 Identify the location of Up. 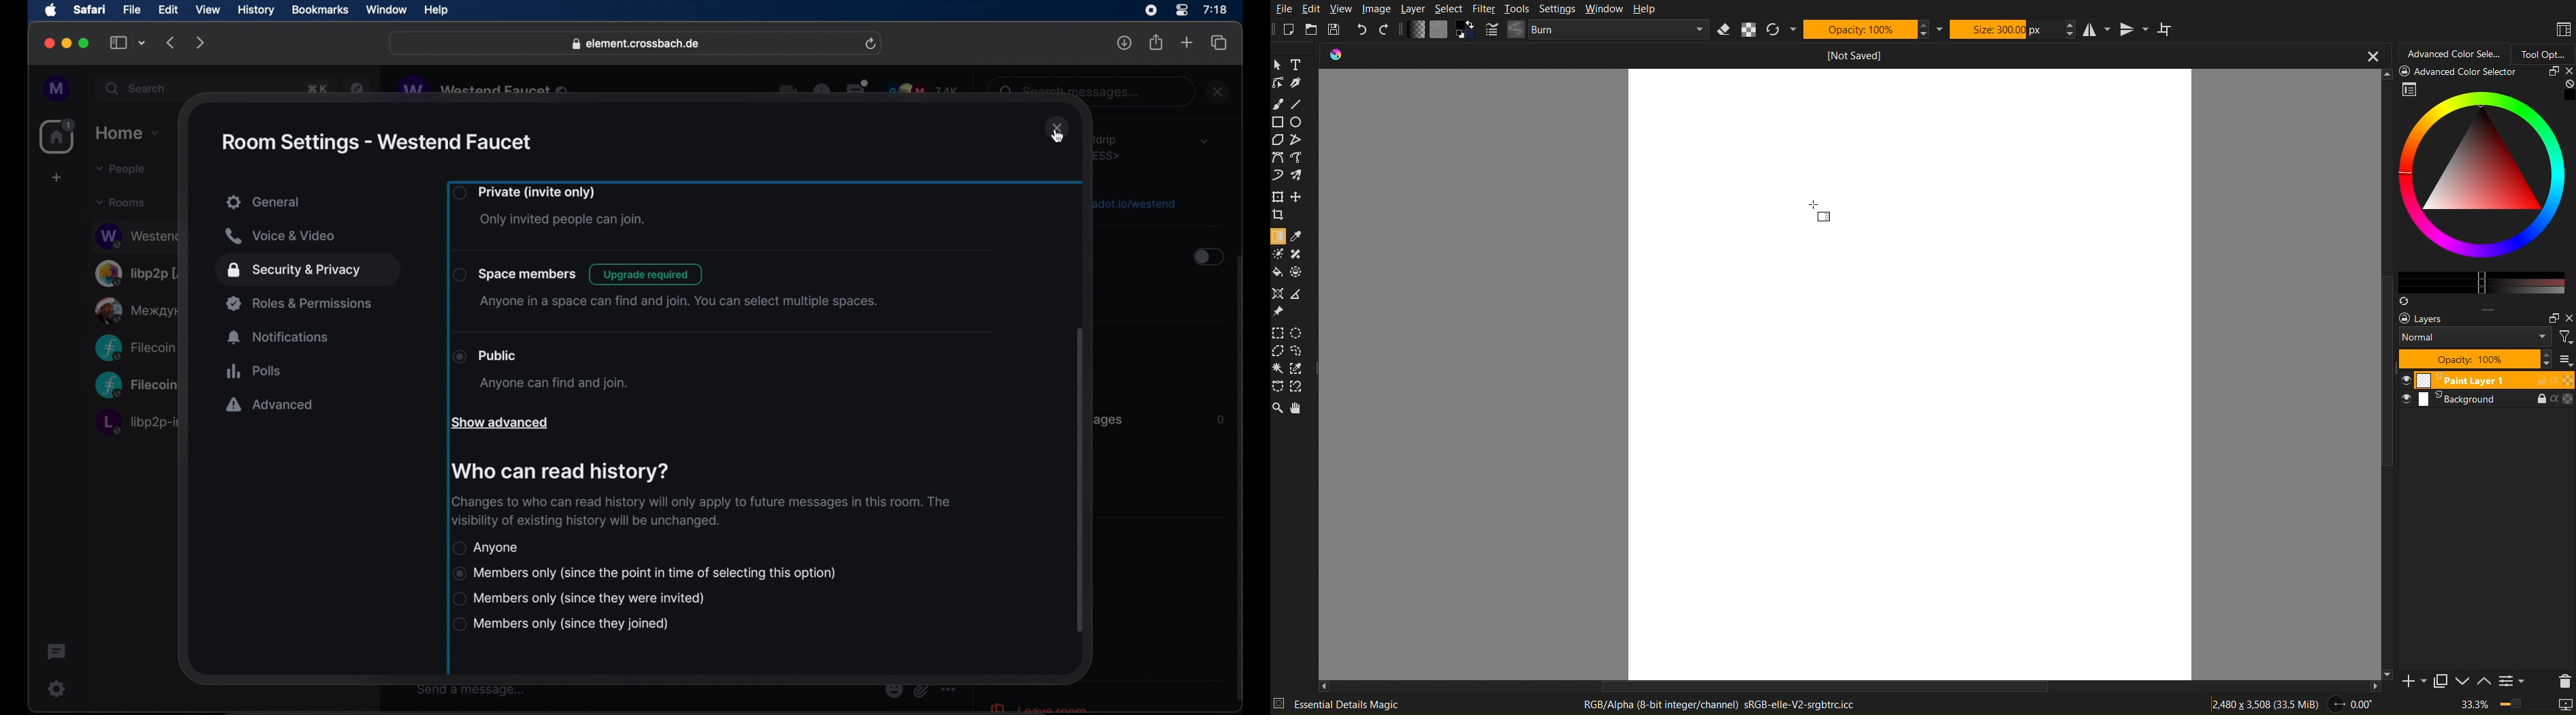
(2483, 682).